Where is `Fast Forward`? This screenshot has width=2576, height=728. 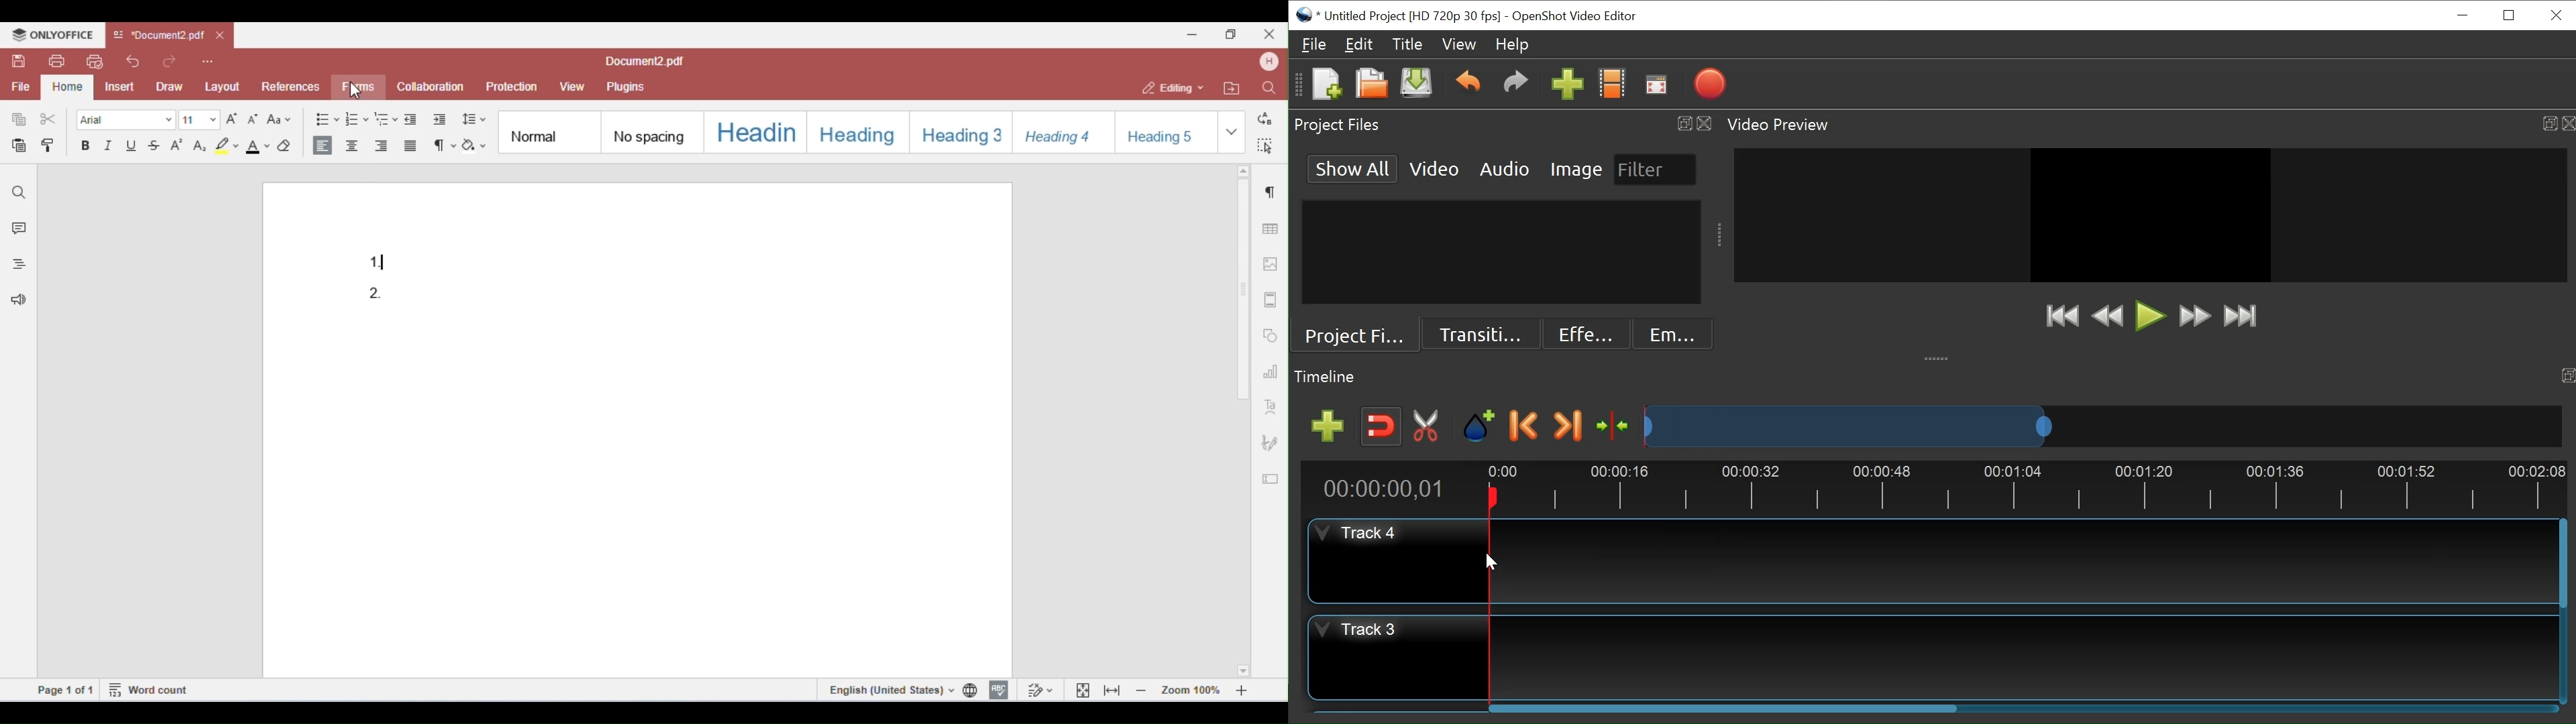 Fast Forward is located at coordinates (2192, 316).